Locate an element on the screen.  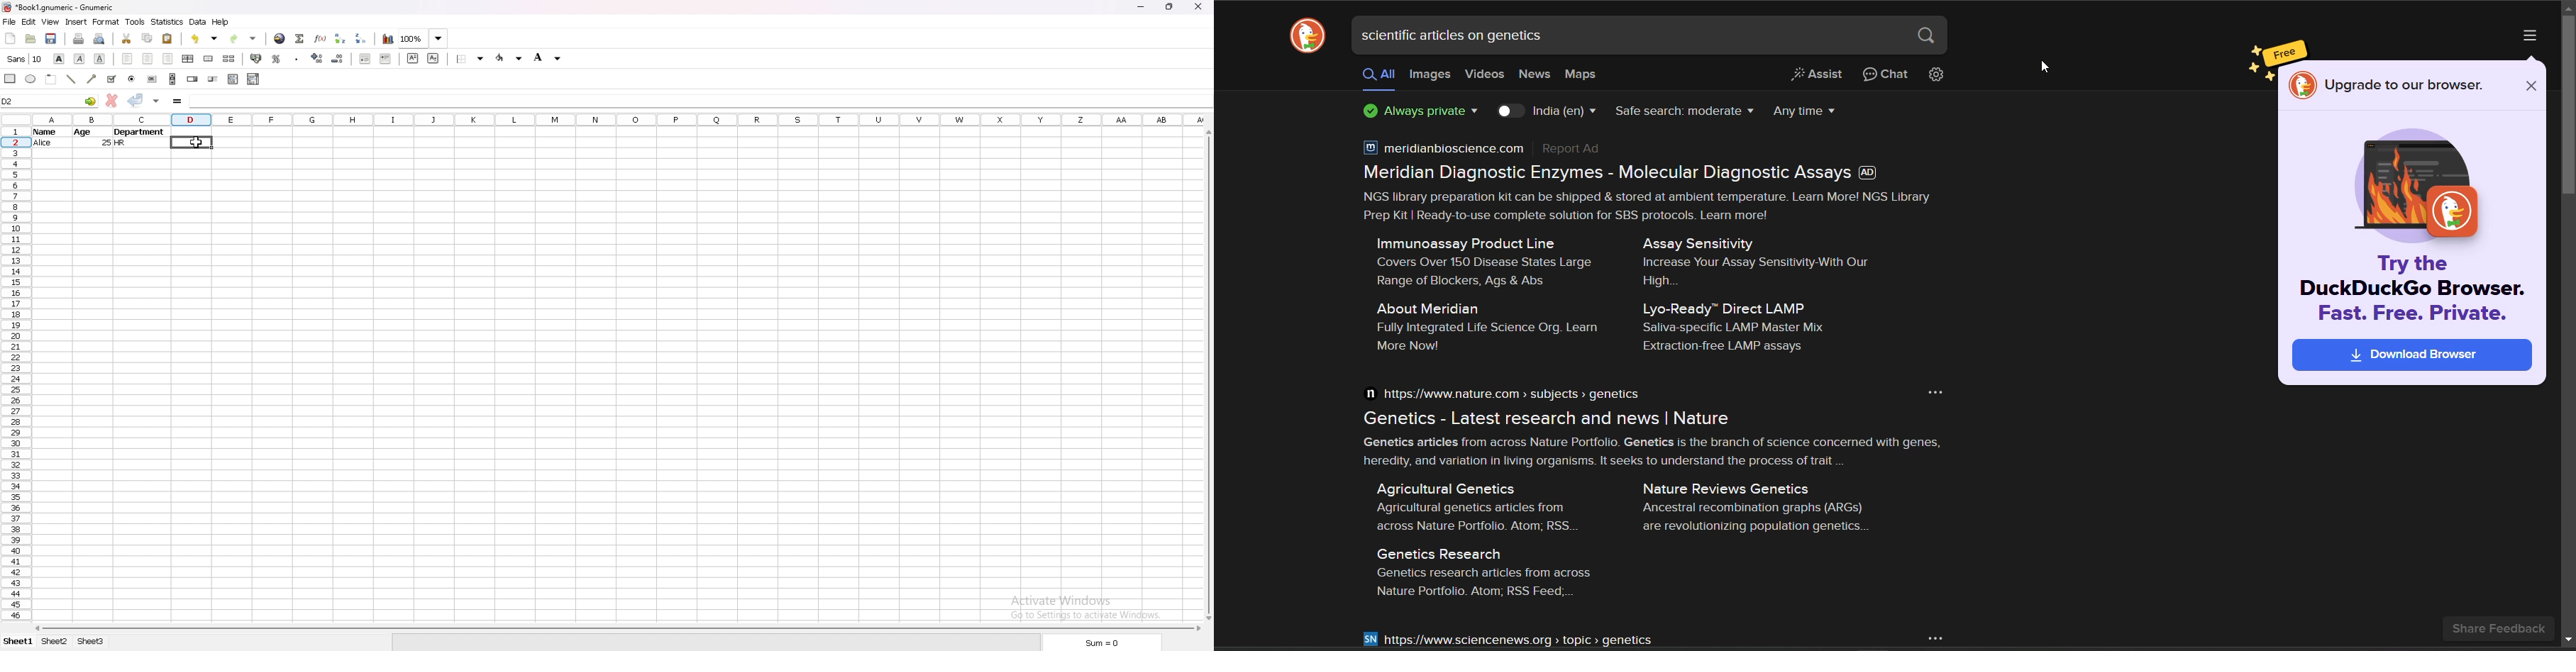
radio button is located at coordinates (132, 78).